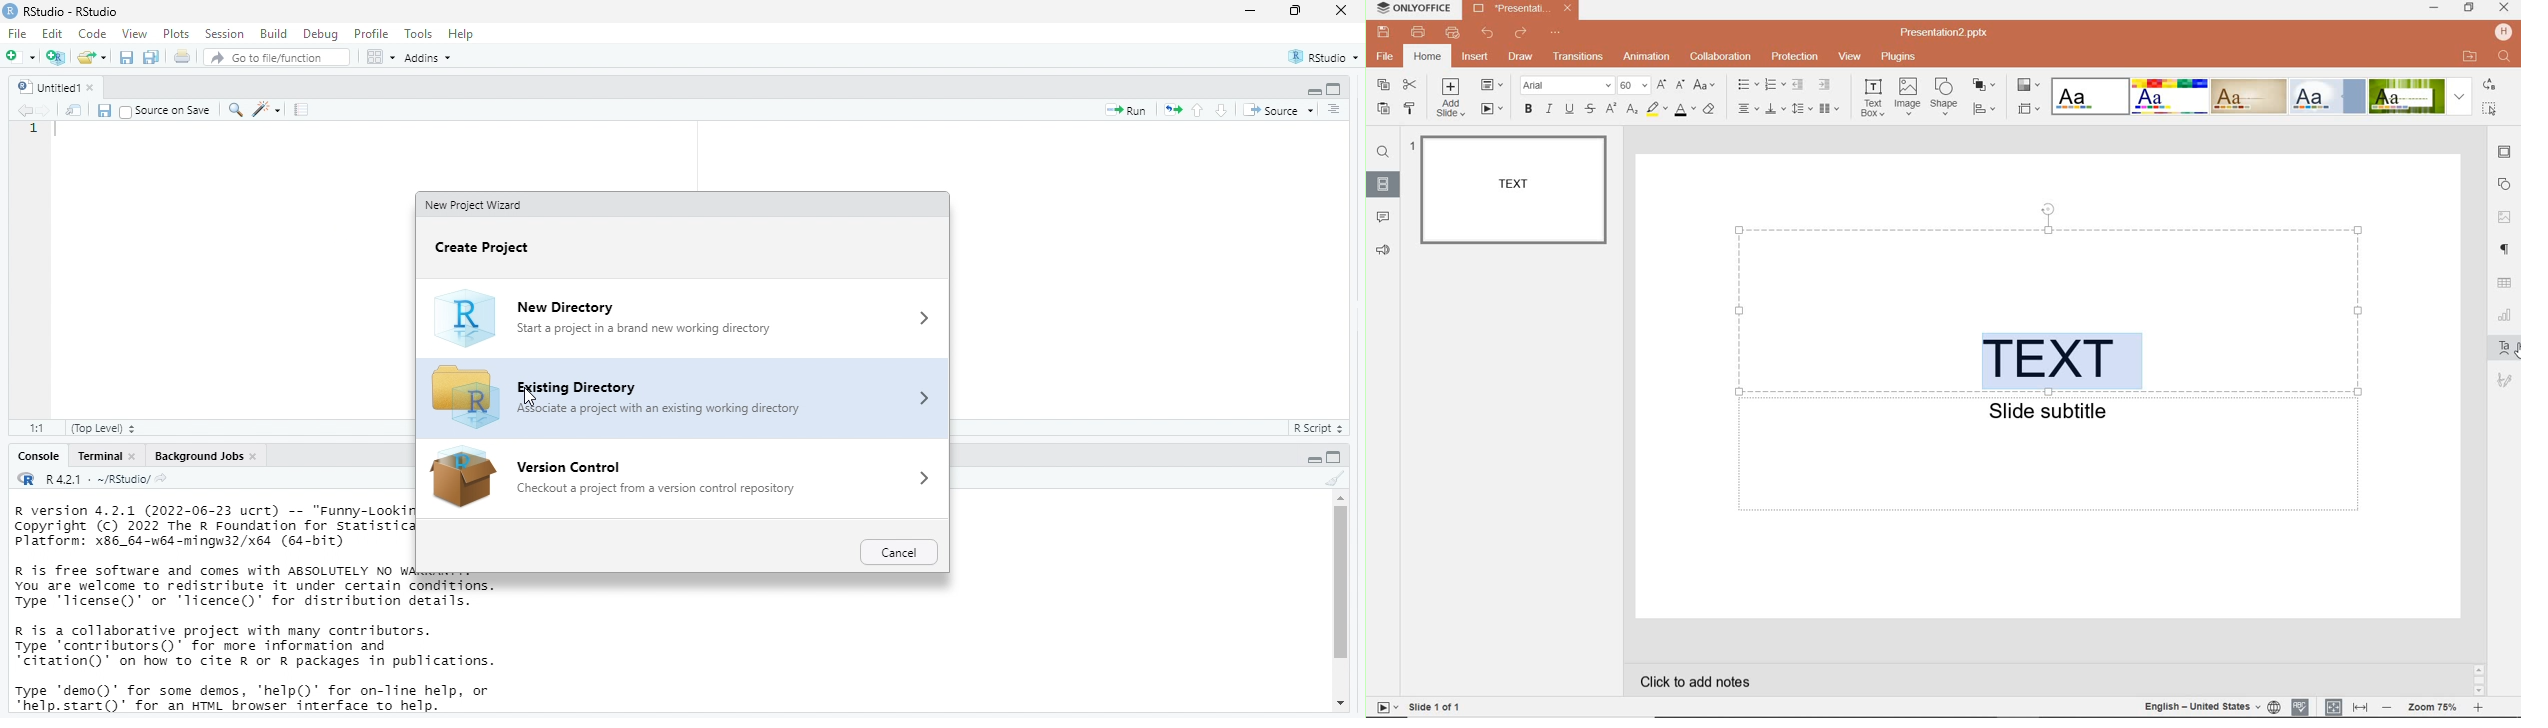 The image size is (2548, 728). Describe the element at coordinates (41, 85) in the screenshot. I see `untitled` at that location.